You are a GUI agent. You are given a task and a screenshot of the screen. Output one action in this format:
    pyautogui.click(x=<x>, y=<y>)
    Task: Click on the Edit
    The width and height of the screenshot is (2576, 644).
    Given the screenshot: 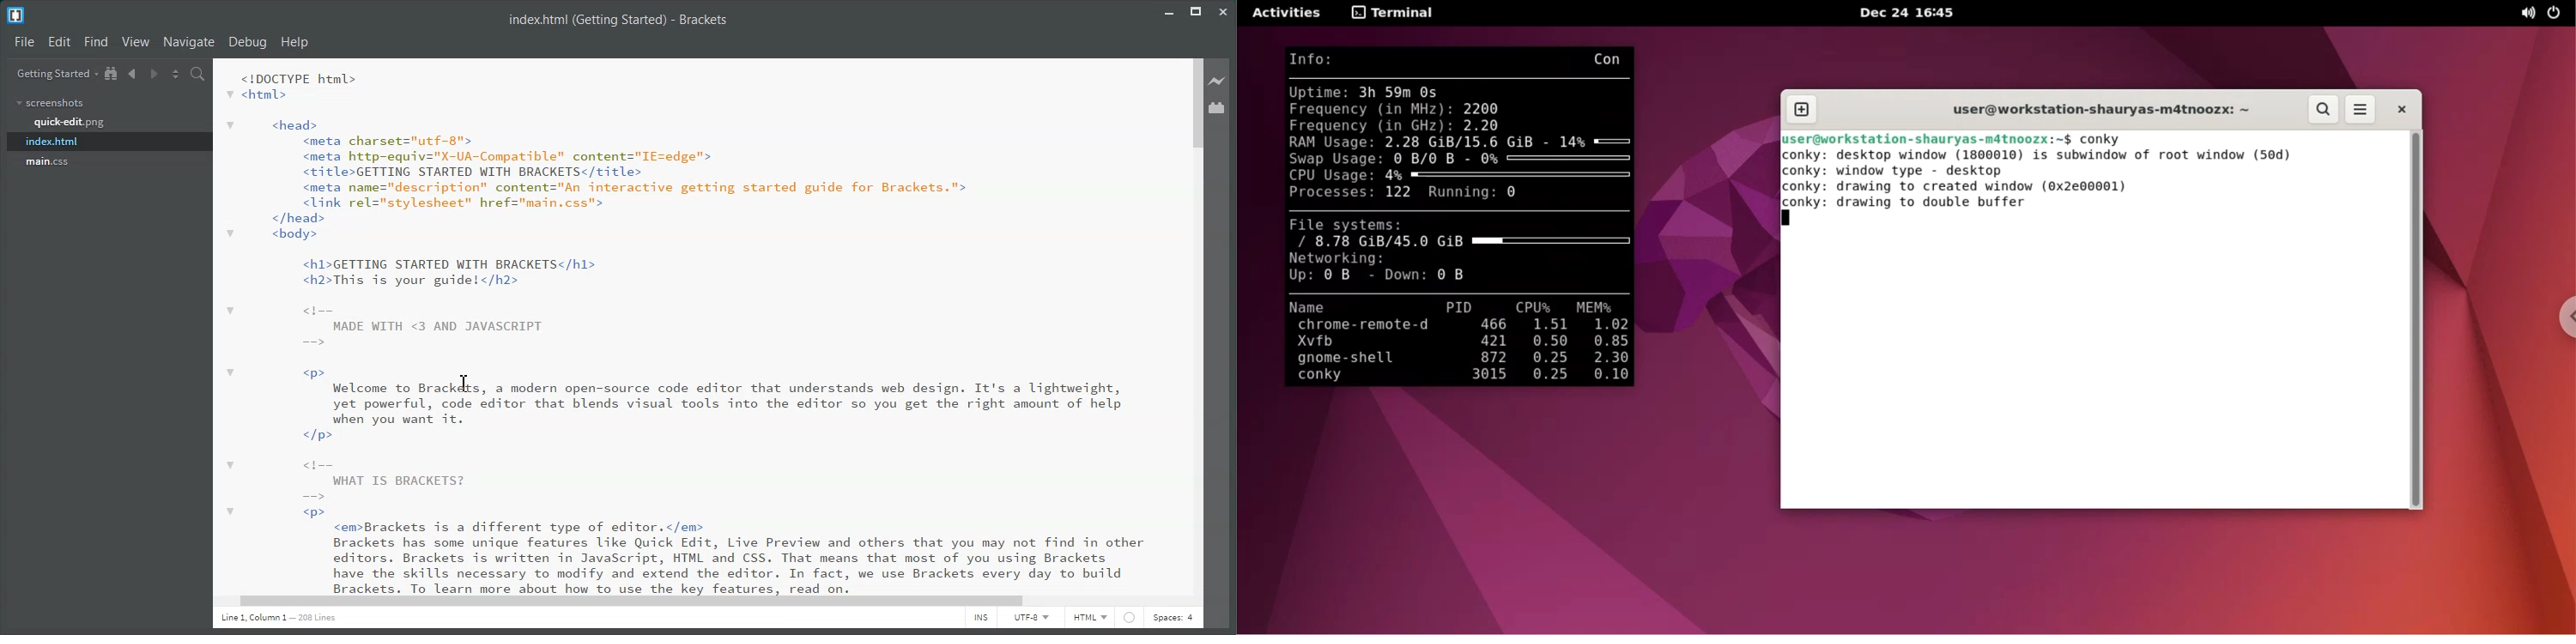 What is the action you would take?
    pyautogui.click(x=59, y=42)
    